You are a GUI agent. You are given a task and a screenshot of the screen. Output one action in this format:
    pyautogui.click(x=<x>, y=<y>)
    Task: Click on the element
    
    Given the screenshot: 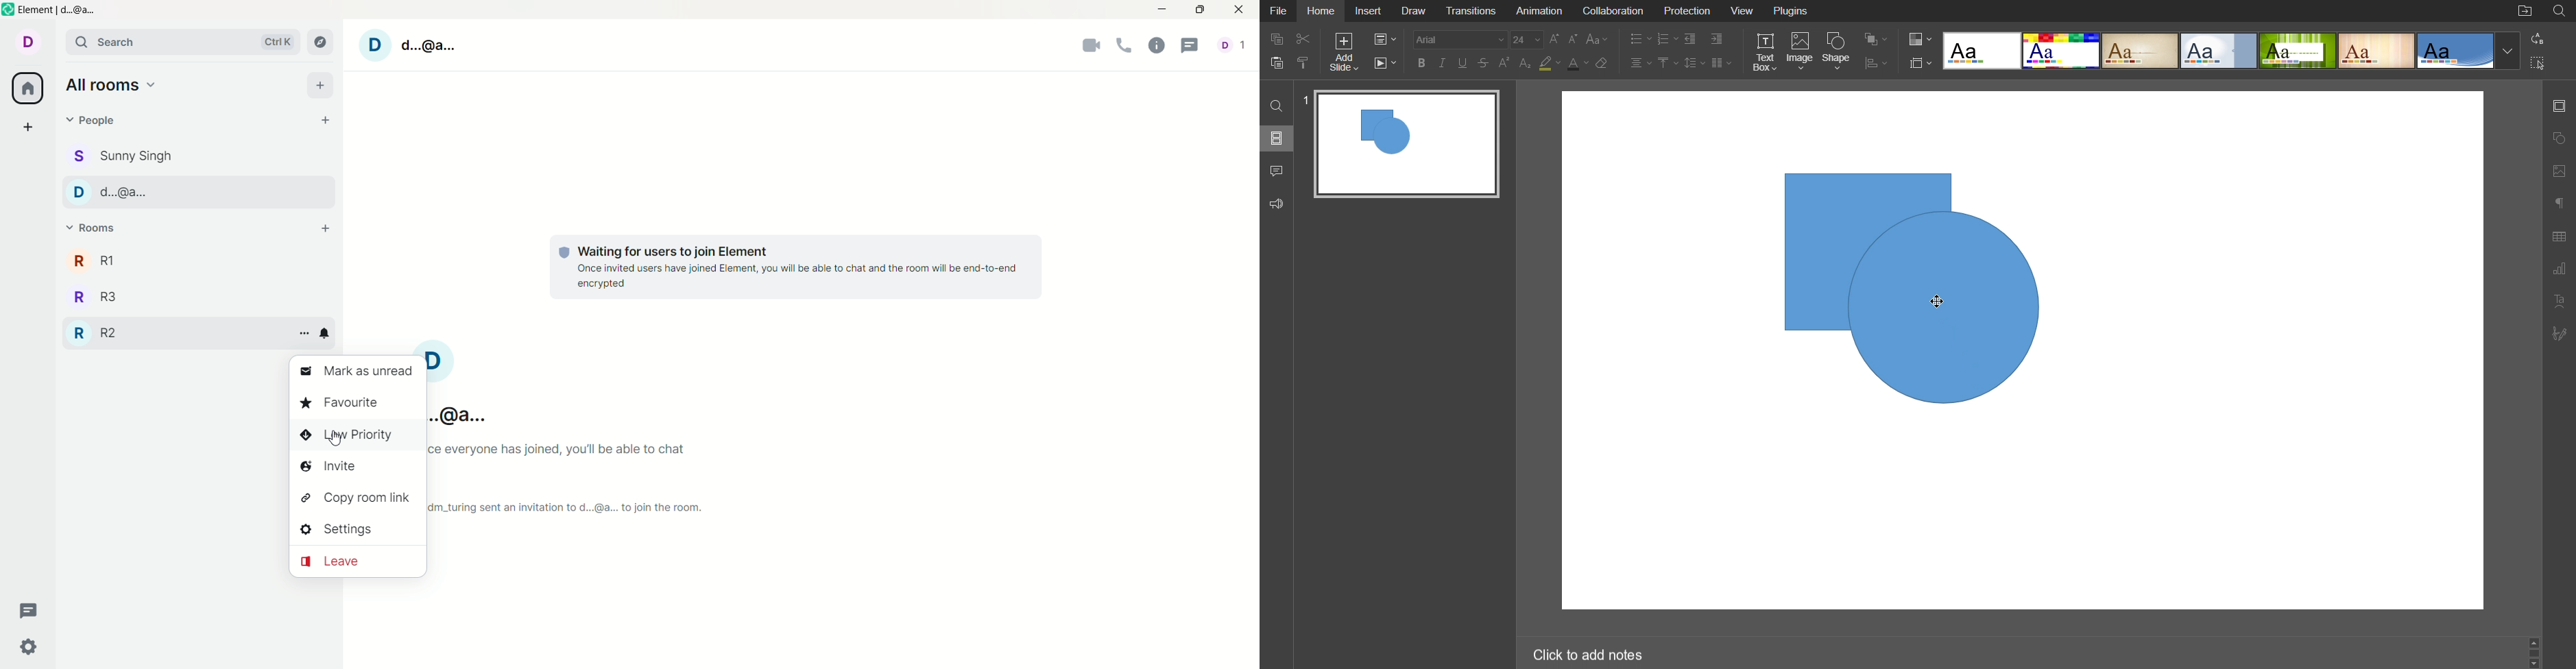 What is the action you would take?
    pyautogui.click(x=52, y=10)
    